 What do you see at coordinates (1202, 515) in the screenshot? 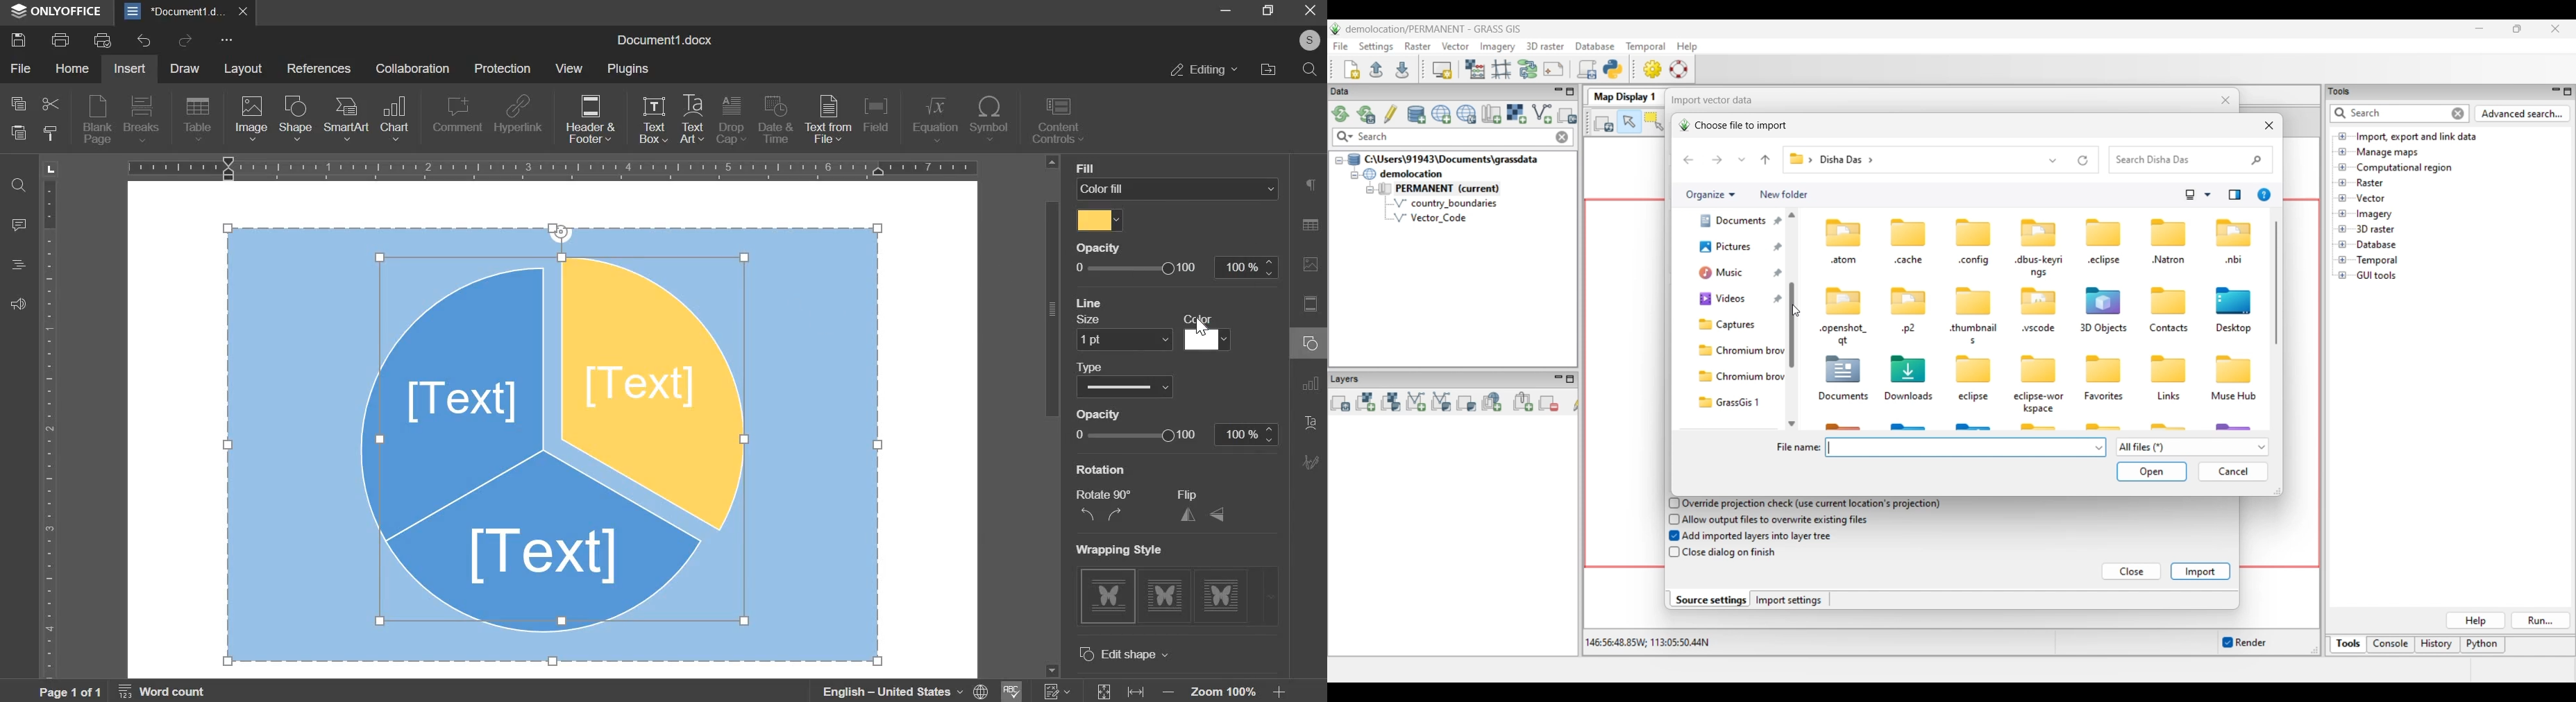
I see `flip` at bounding box center [1202, 515].